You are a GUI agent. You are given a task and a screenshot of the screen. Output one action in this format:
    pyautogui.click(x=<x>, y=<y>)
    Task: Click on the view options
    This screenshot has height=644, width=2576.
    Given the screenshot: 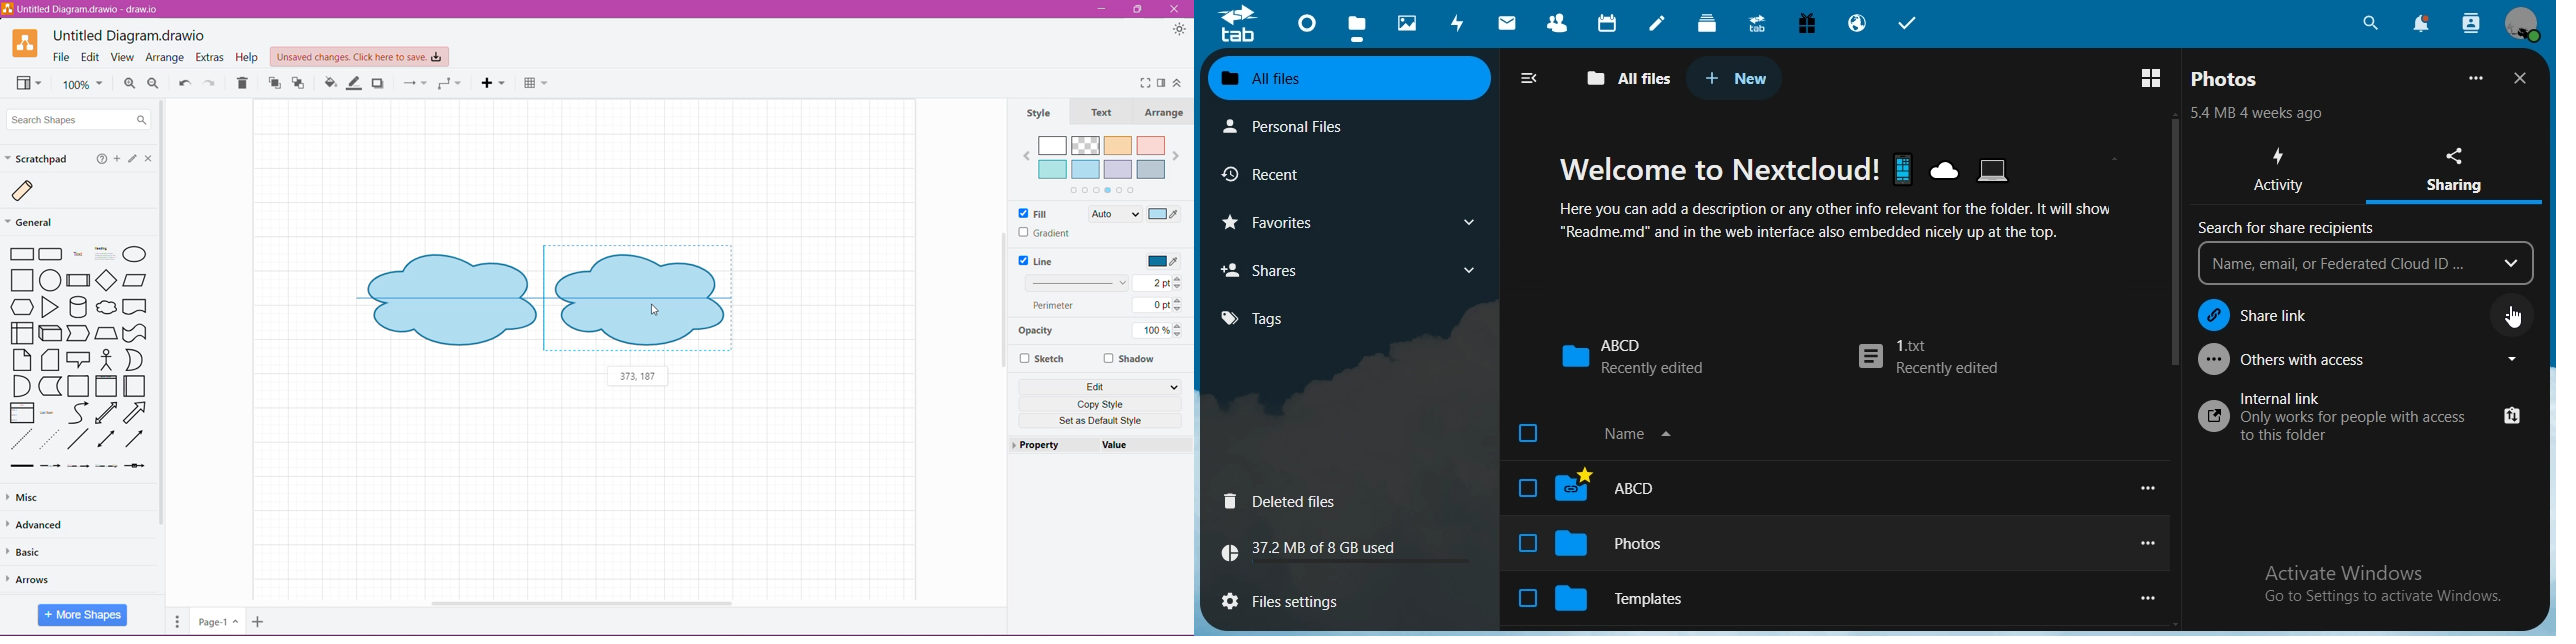 What is the action you would take?
    pyautogui.click(x=2150, y=543)
    